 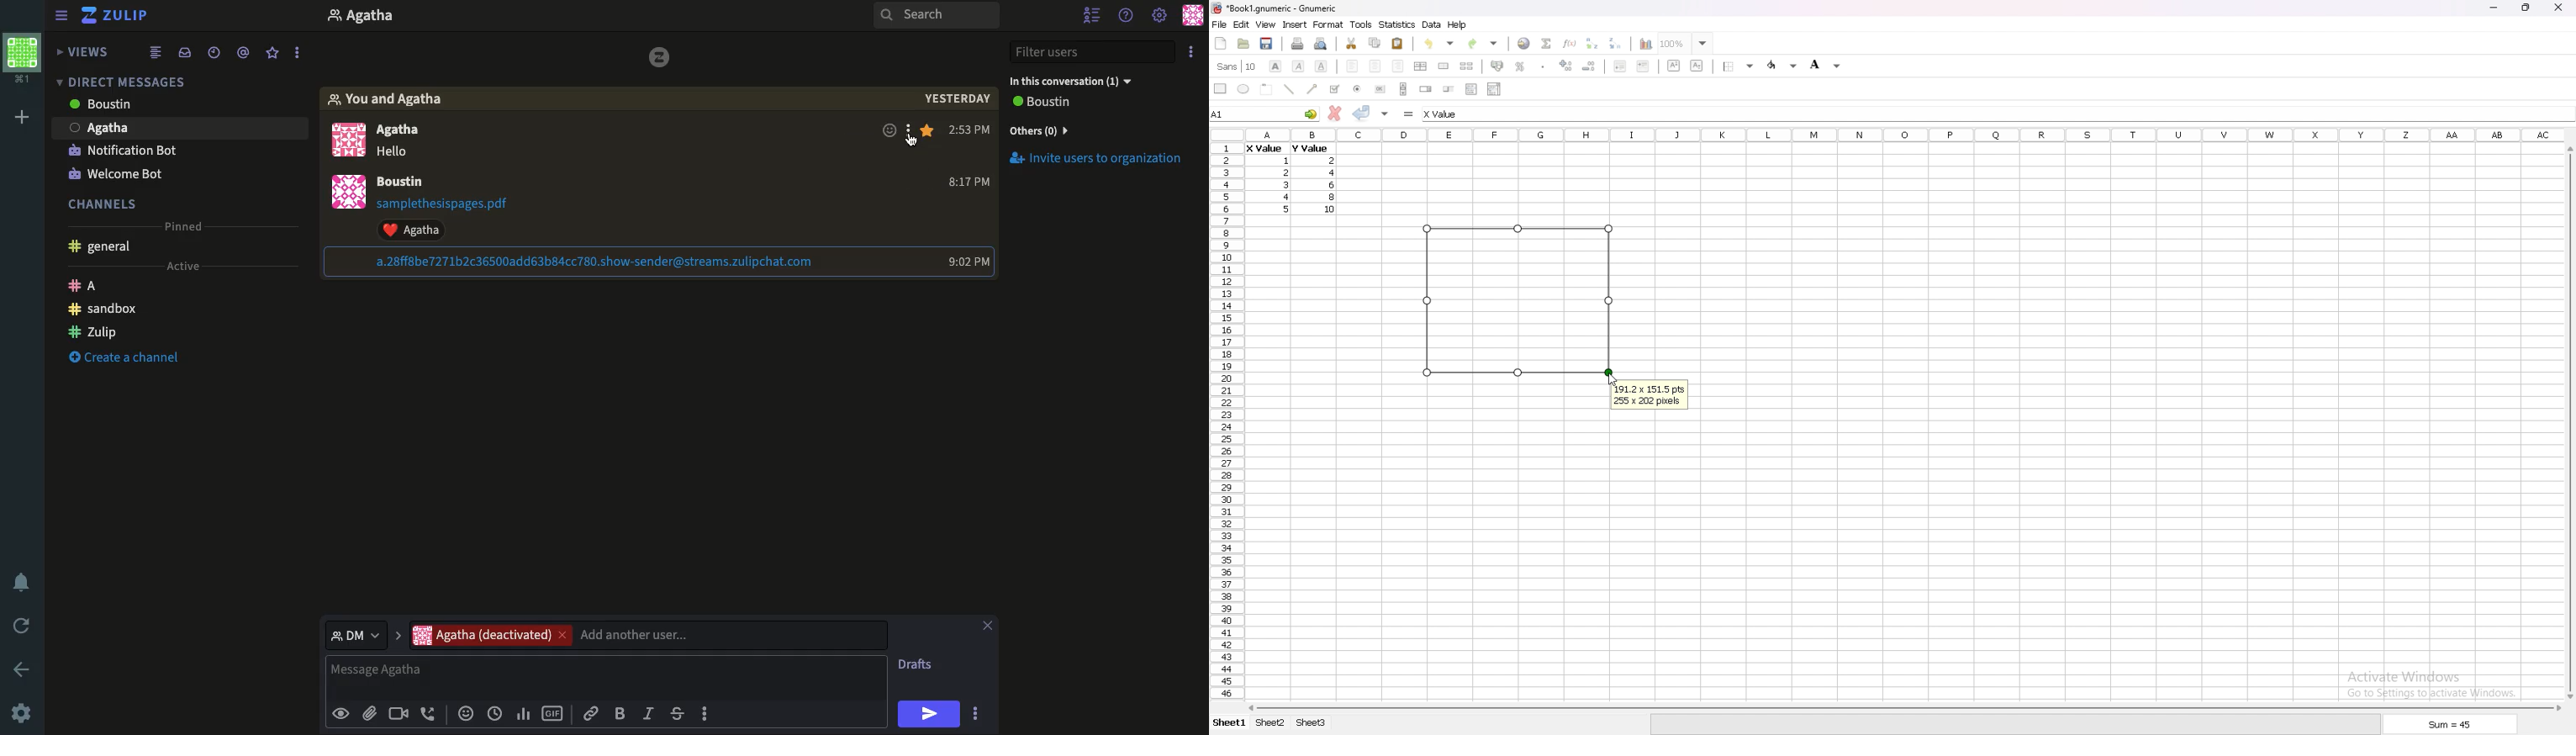 What do you see at coordinates (1485, 43) in the screenshot?
I see `redo` at bounding box center [1485, 43].